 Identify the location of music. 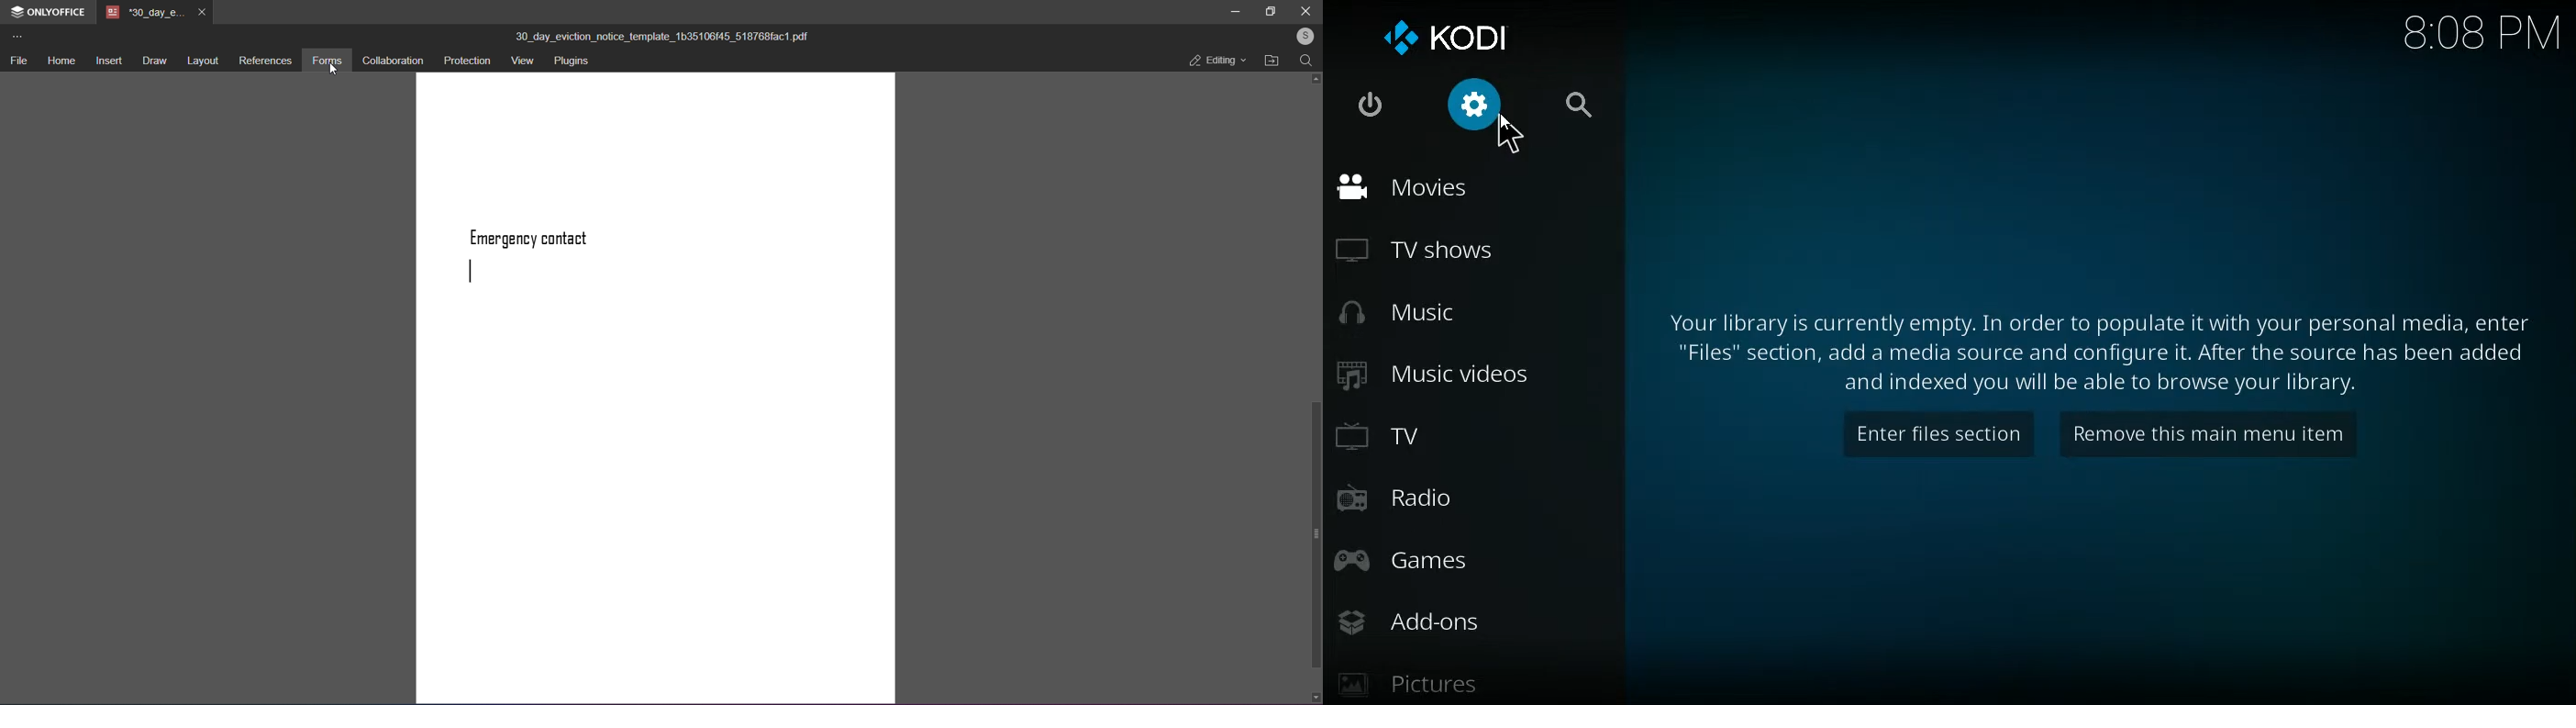
(1416, 312).